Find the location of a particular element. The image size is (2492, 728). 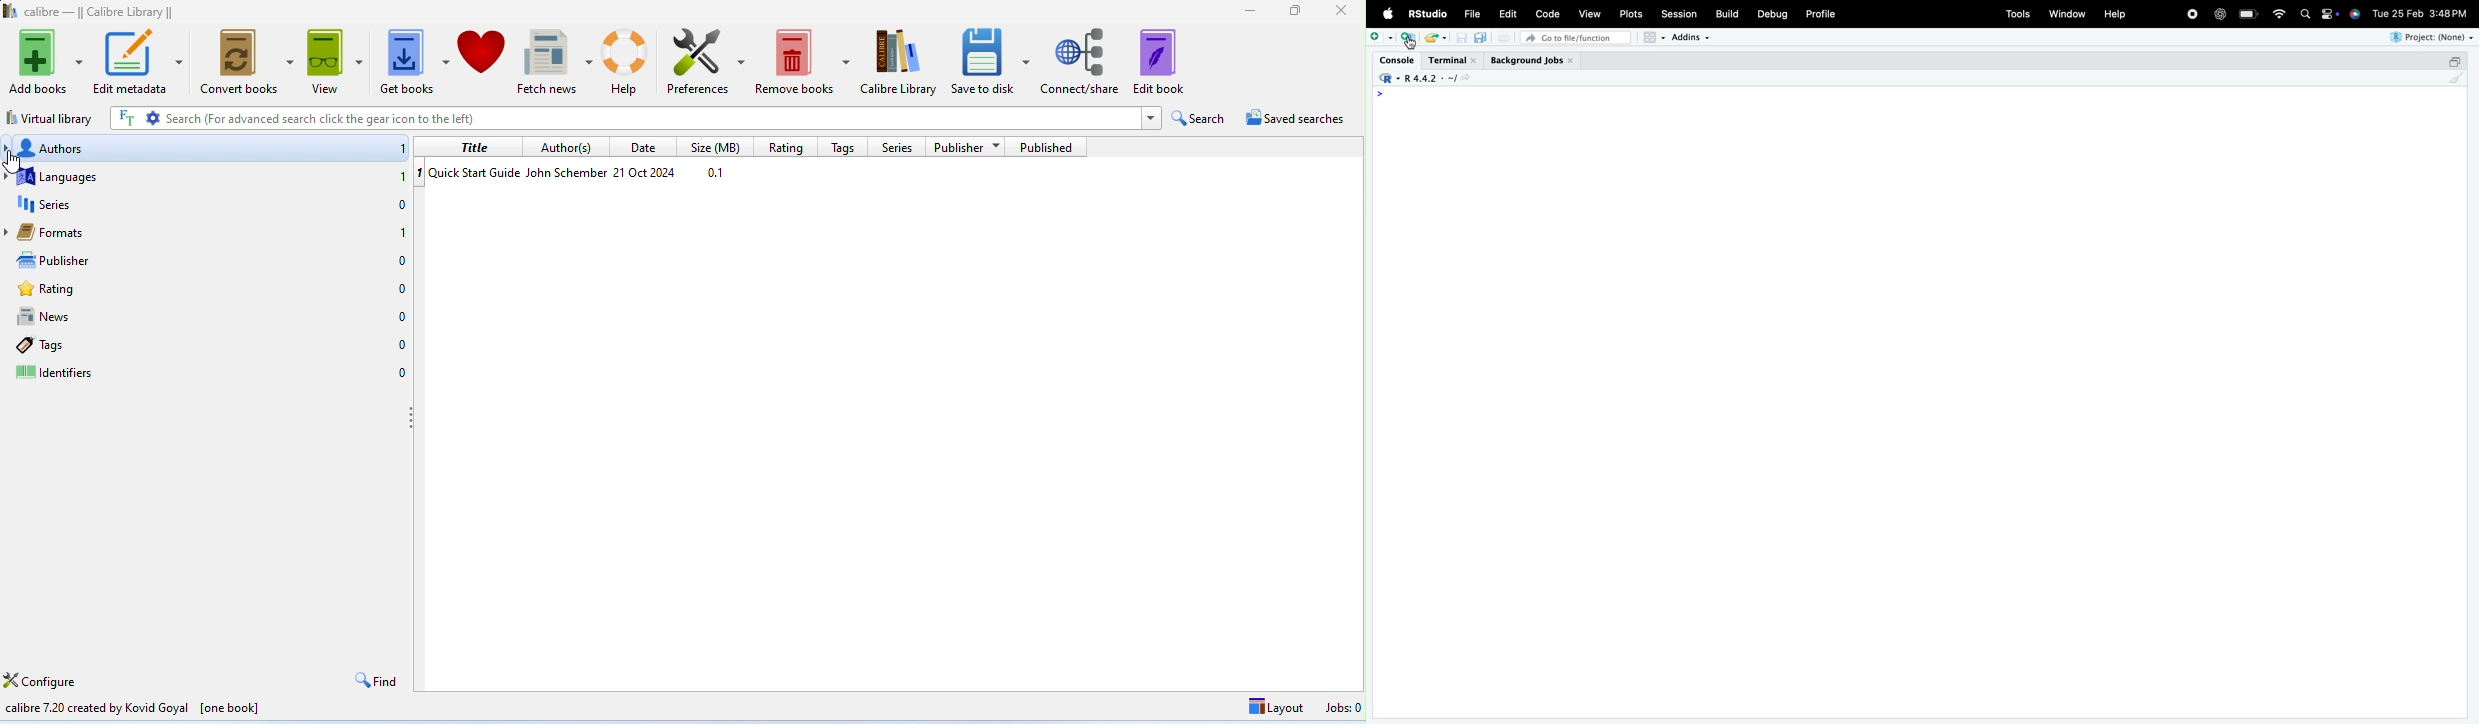

battery is located at coordinates (2248, 14).